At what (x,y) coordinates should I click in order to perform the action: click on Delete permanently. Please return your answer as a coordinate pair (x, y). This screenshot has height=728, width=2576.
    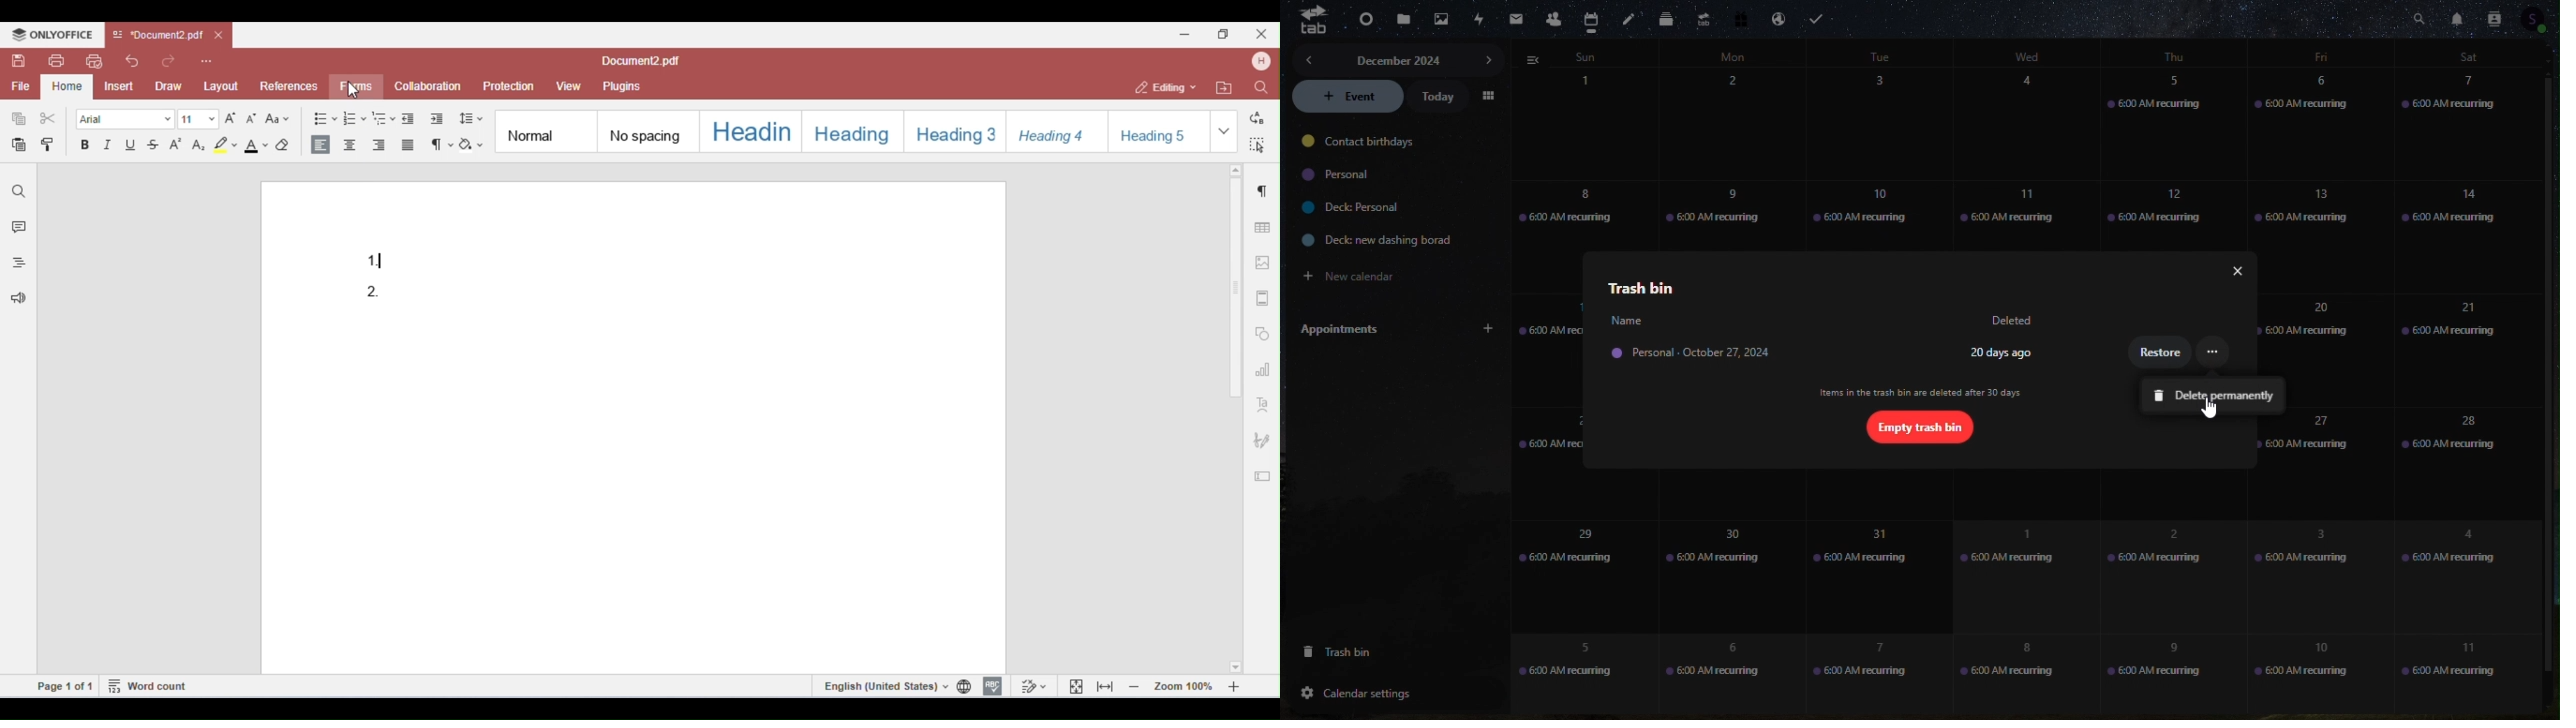
    Looking at the image, I should click on (2212, 393).